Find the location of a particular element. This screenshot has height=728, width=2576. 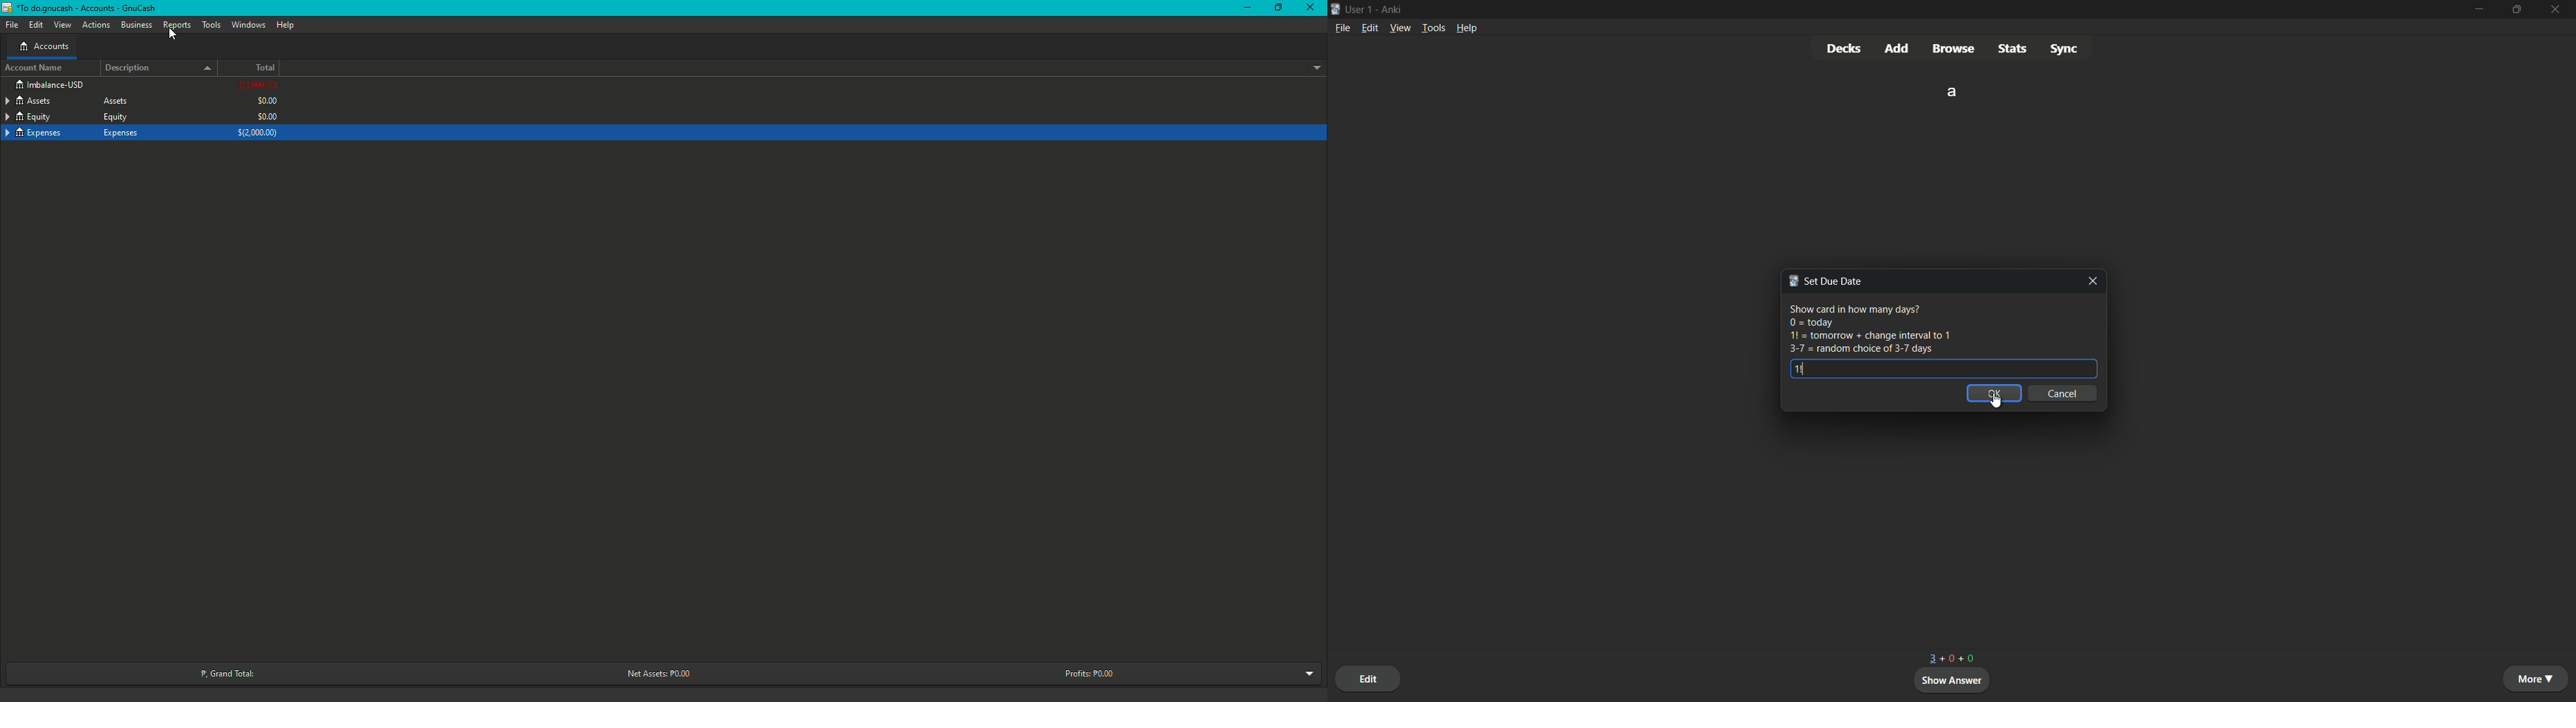

Expenses is located at coordinates (78, 131).